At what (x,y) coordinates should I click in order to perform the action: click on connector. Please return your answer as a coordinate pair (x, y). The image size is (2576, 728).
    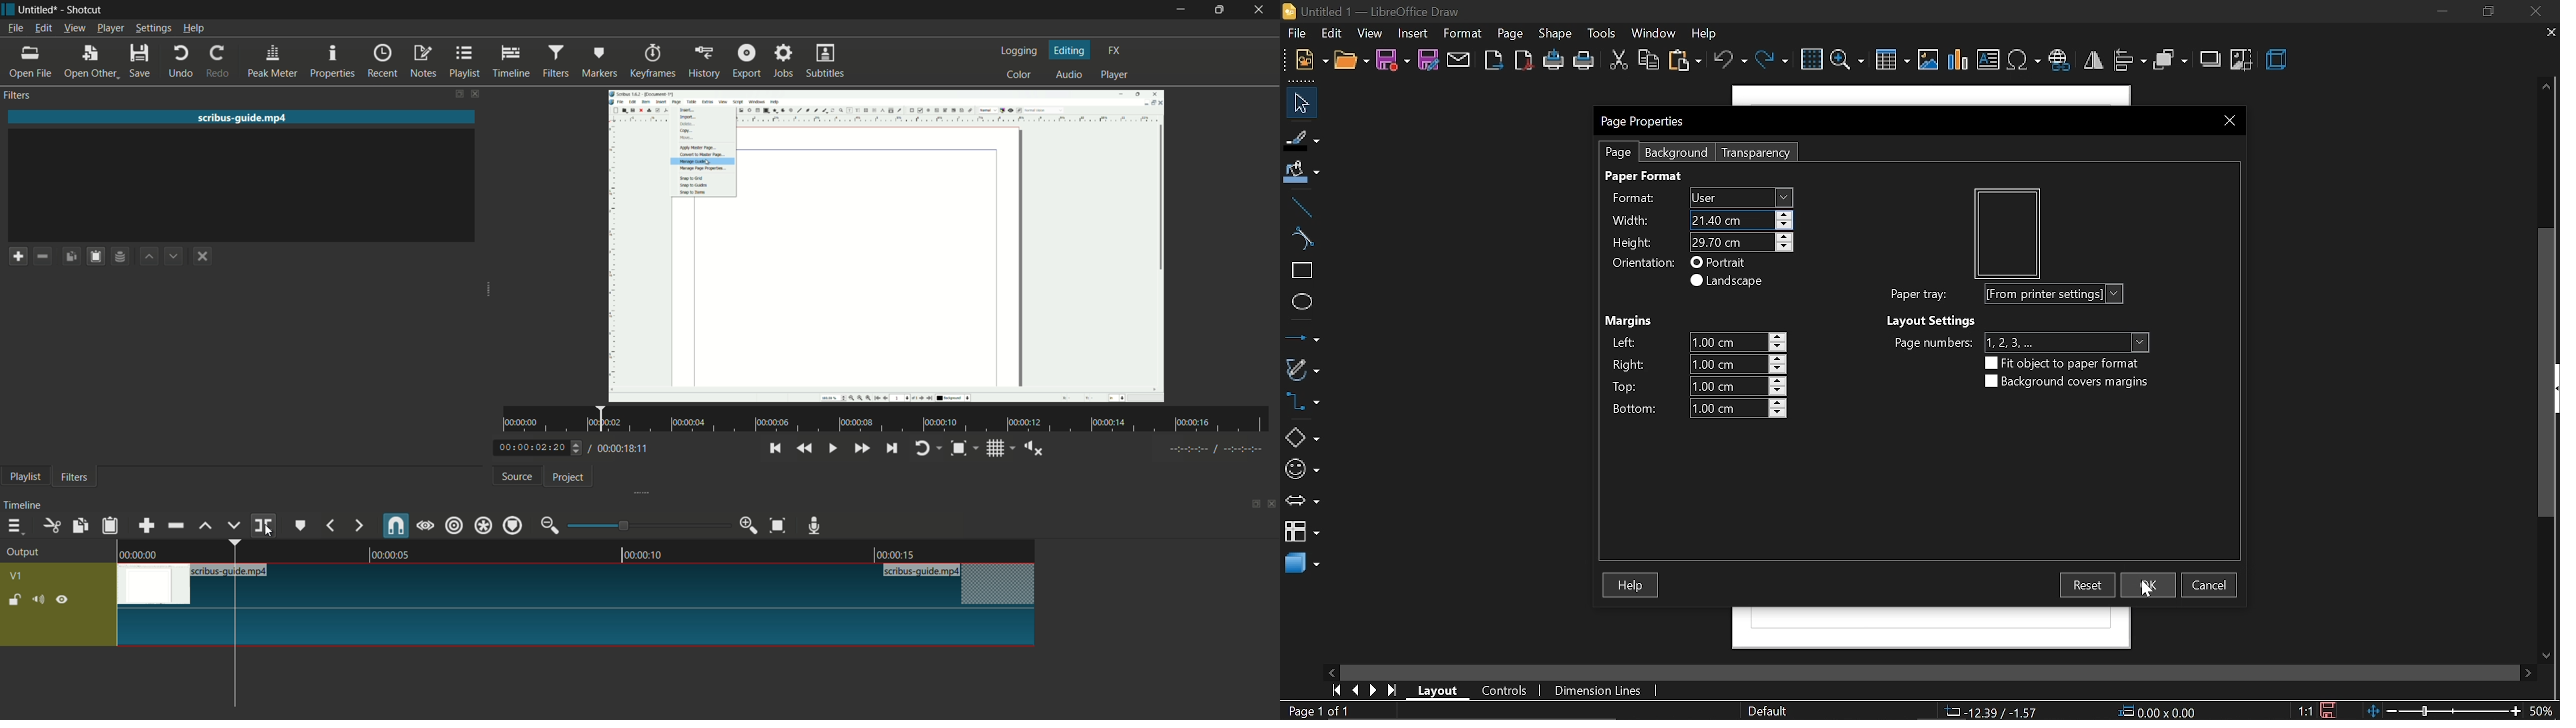
    Looking at the image, I should click on (1303, 406).